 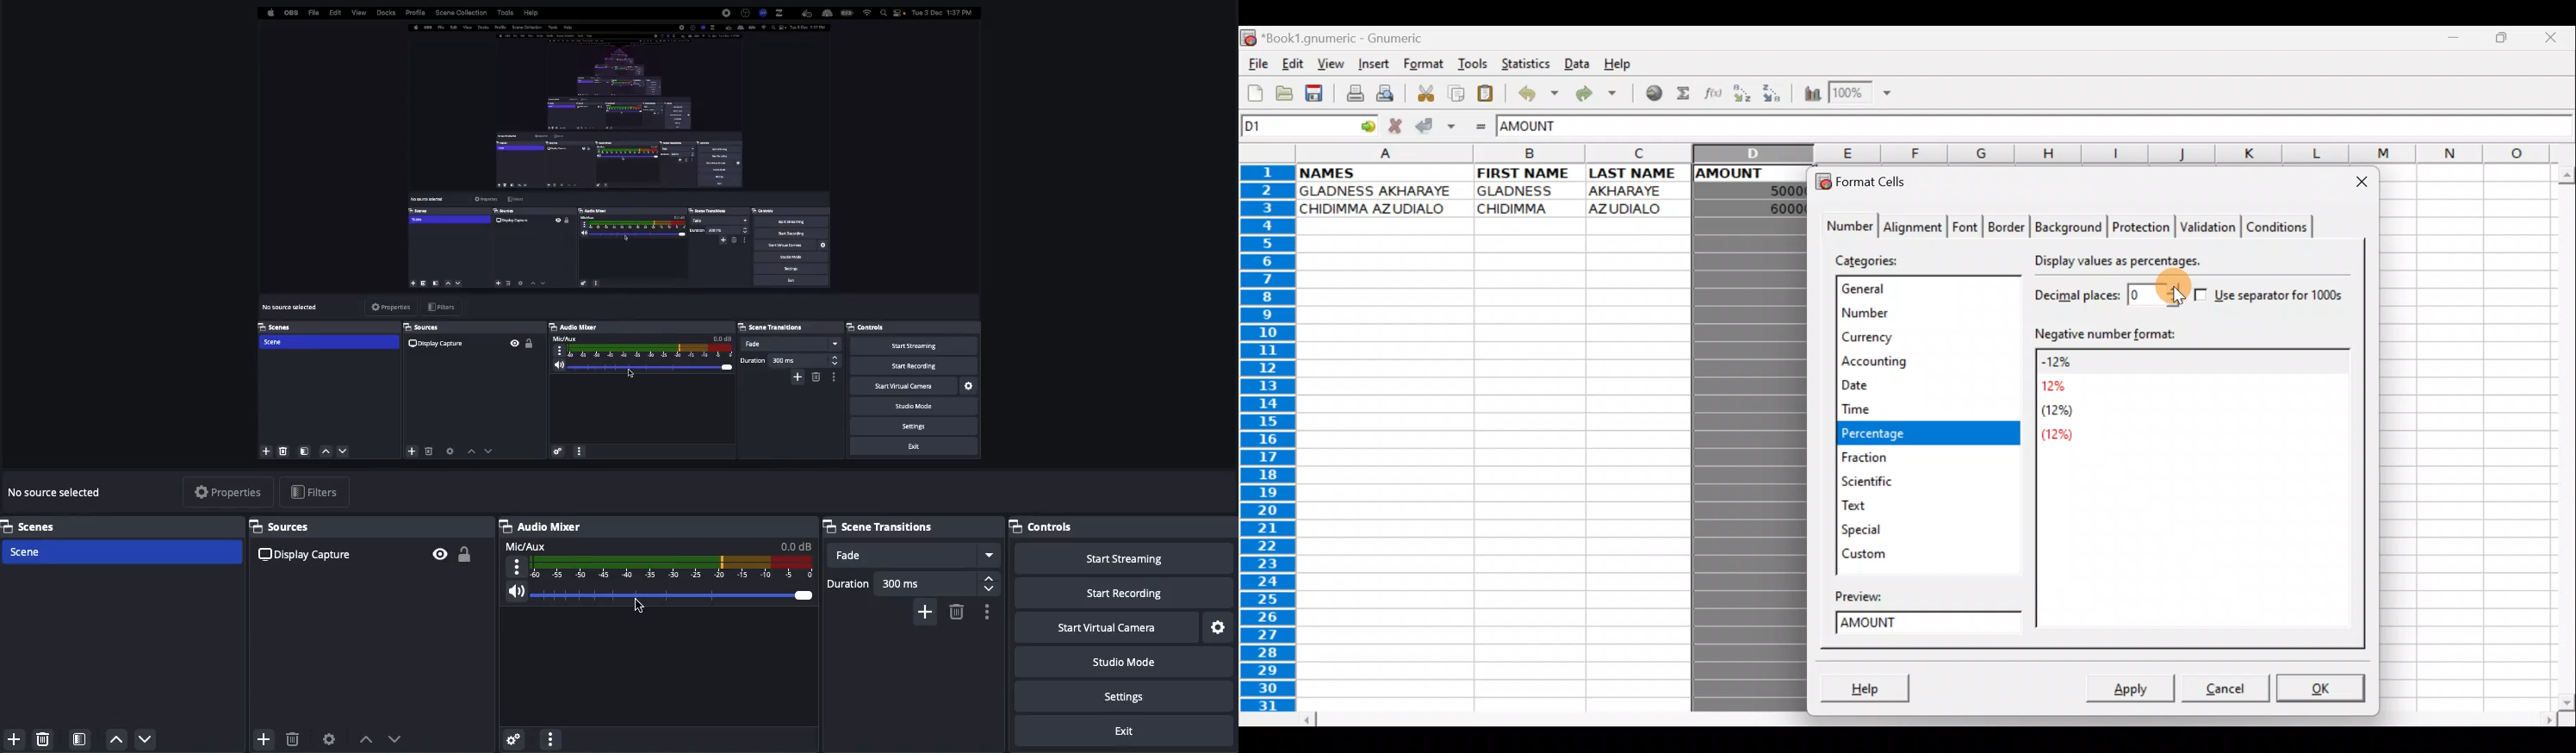 What do you see at coordinates (2140, 226) in the screenshot?
I see `Protection` at bounding box center [2140, 226].